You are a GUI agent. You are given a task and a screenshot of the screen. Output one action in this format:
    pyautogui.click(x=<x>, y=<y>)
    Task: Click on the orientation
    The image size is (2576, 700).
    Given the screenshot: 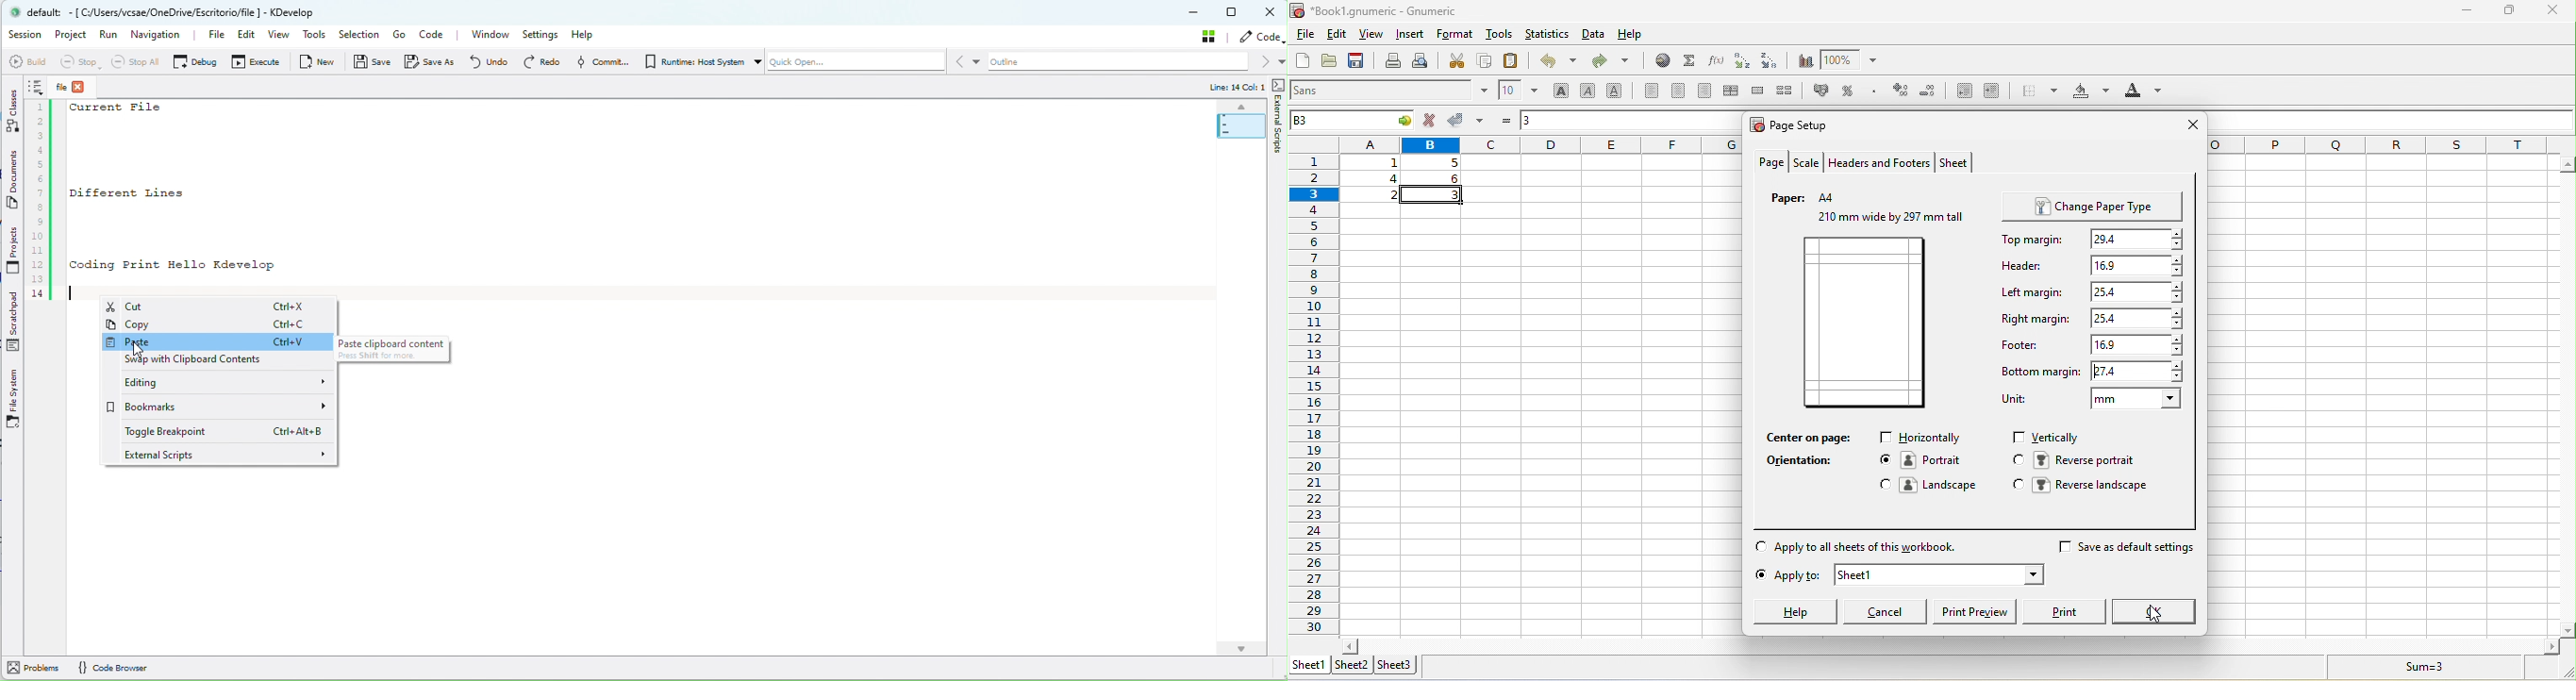 What is the action you would take?
    pyautogui.click(x=1808, y=461)
    